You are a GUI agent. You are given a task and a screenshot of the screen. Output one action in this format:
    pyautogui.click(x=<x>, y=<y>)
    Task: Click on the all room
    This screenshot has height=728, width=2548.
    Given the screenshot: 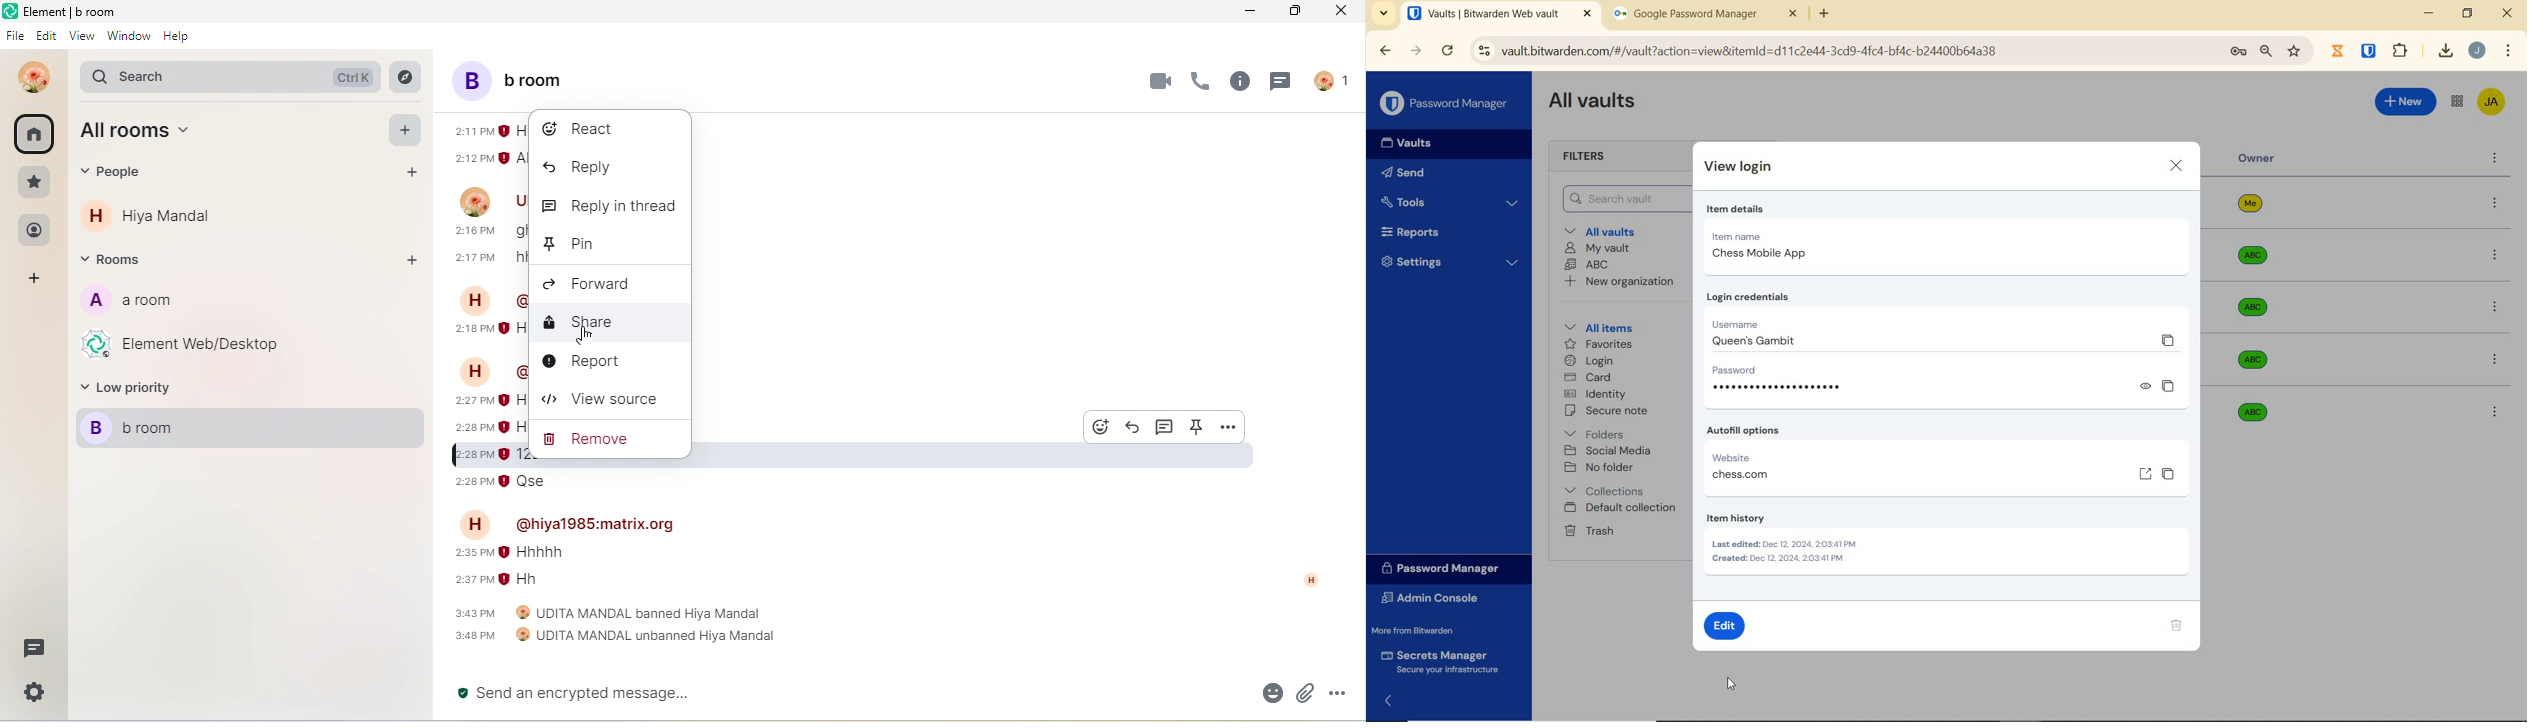 What is the action you would take?
    pyautogui.click(x=35, y=134)
    